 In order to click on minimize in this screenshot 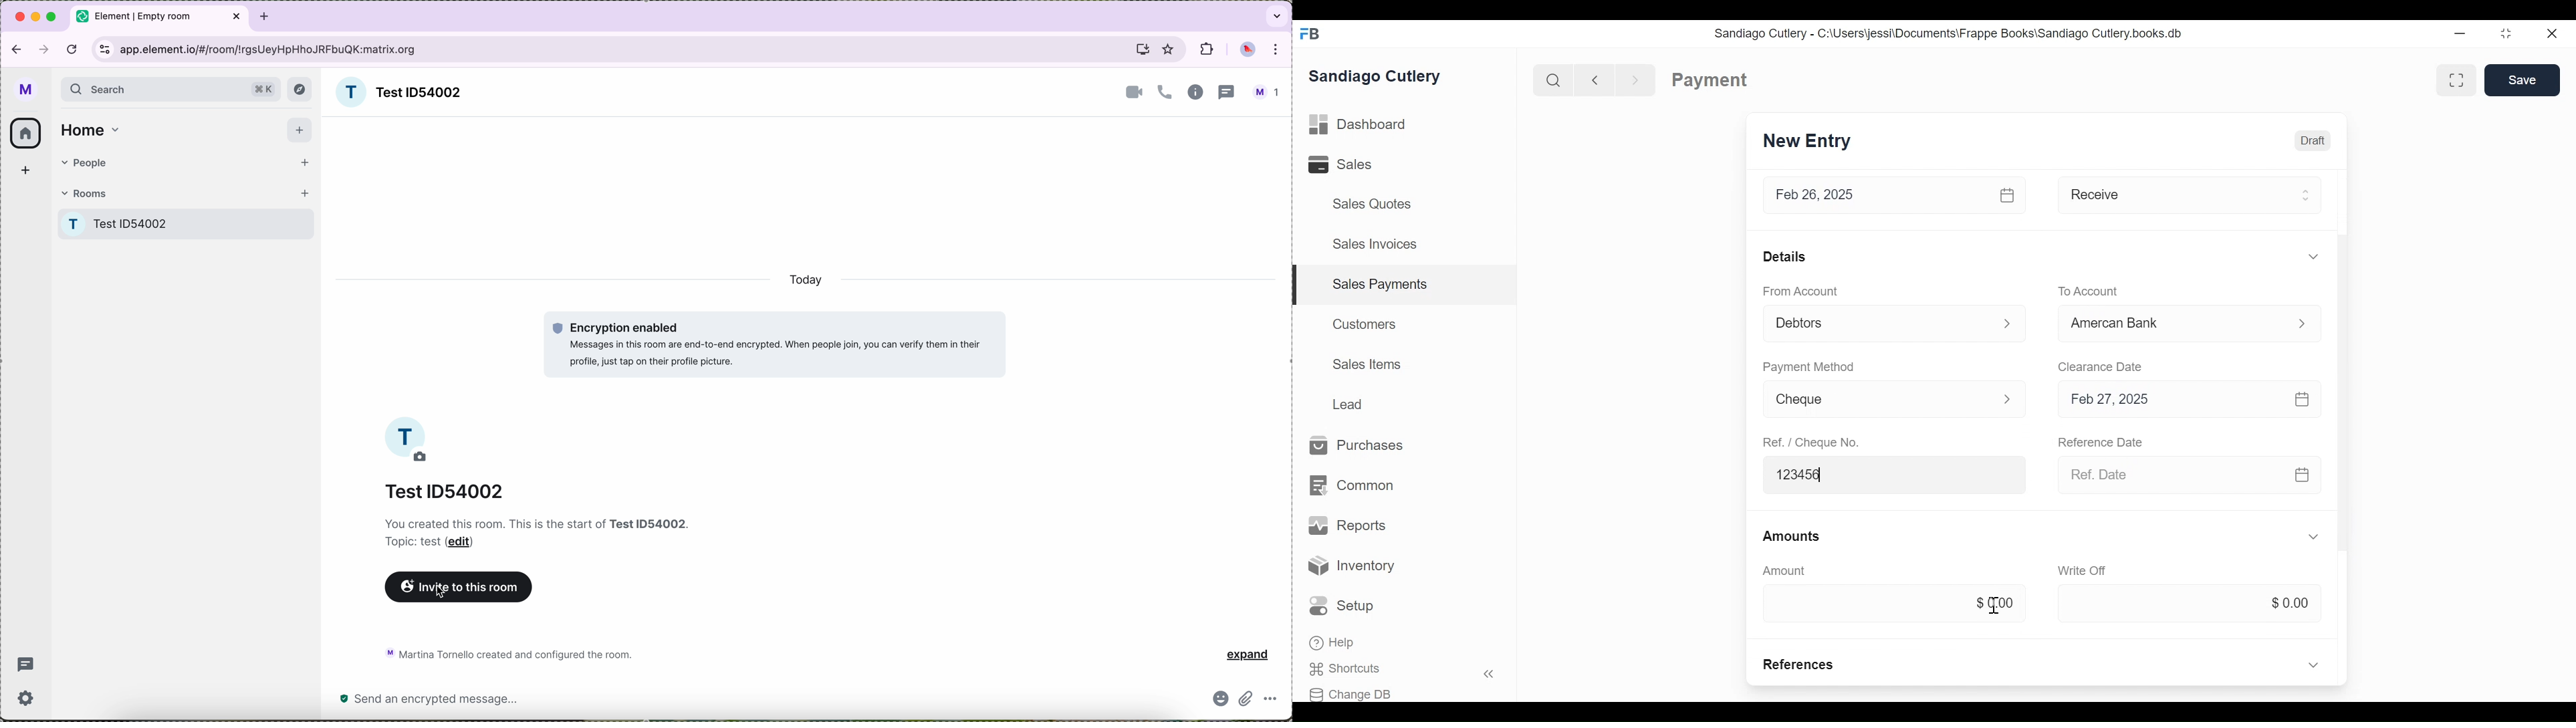, I will do `click(38, 17)`.